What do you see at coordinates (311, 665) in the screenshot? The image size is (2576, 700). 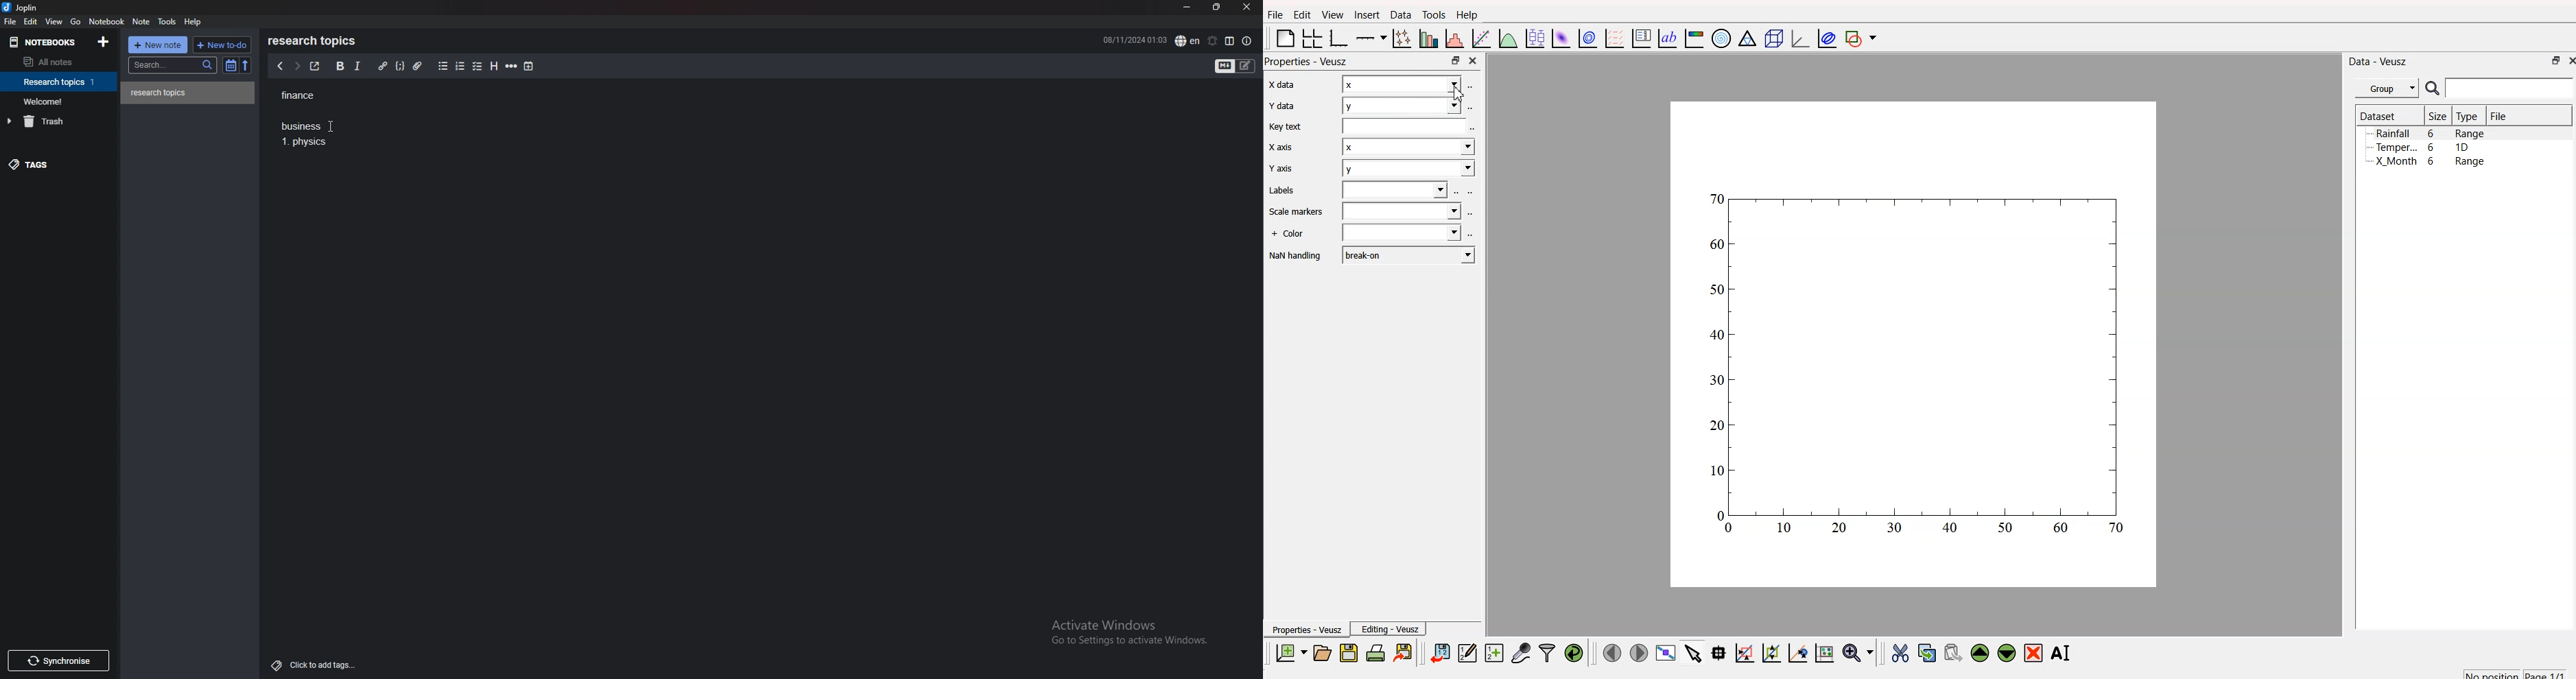 I see `Click to add tags` at bounding box center [311, 665].